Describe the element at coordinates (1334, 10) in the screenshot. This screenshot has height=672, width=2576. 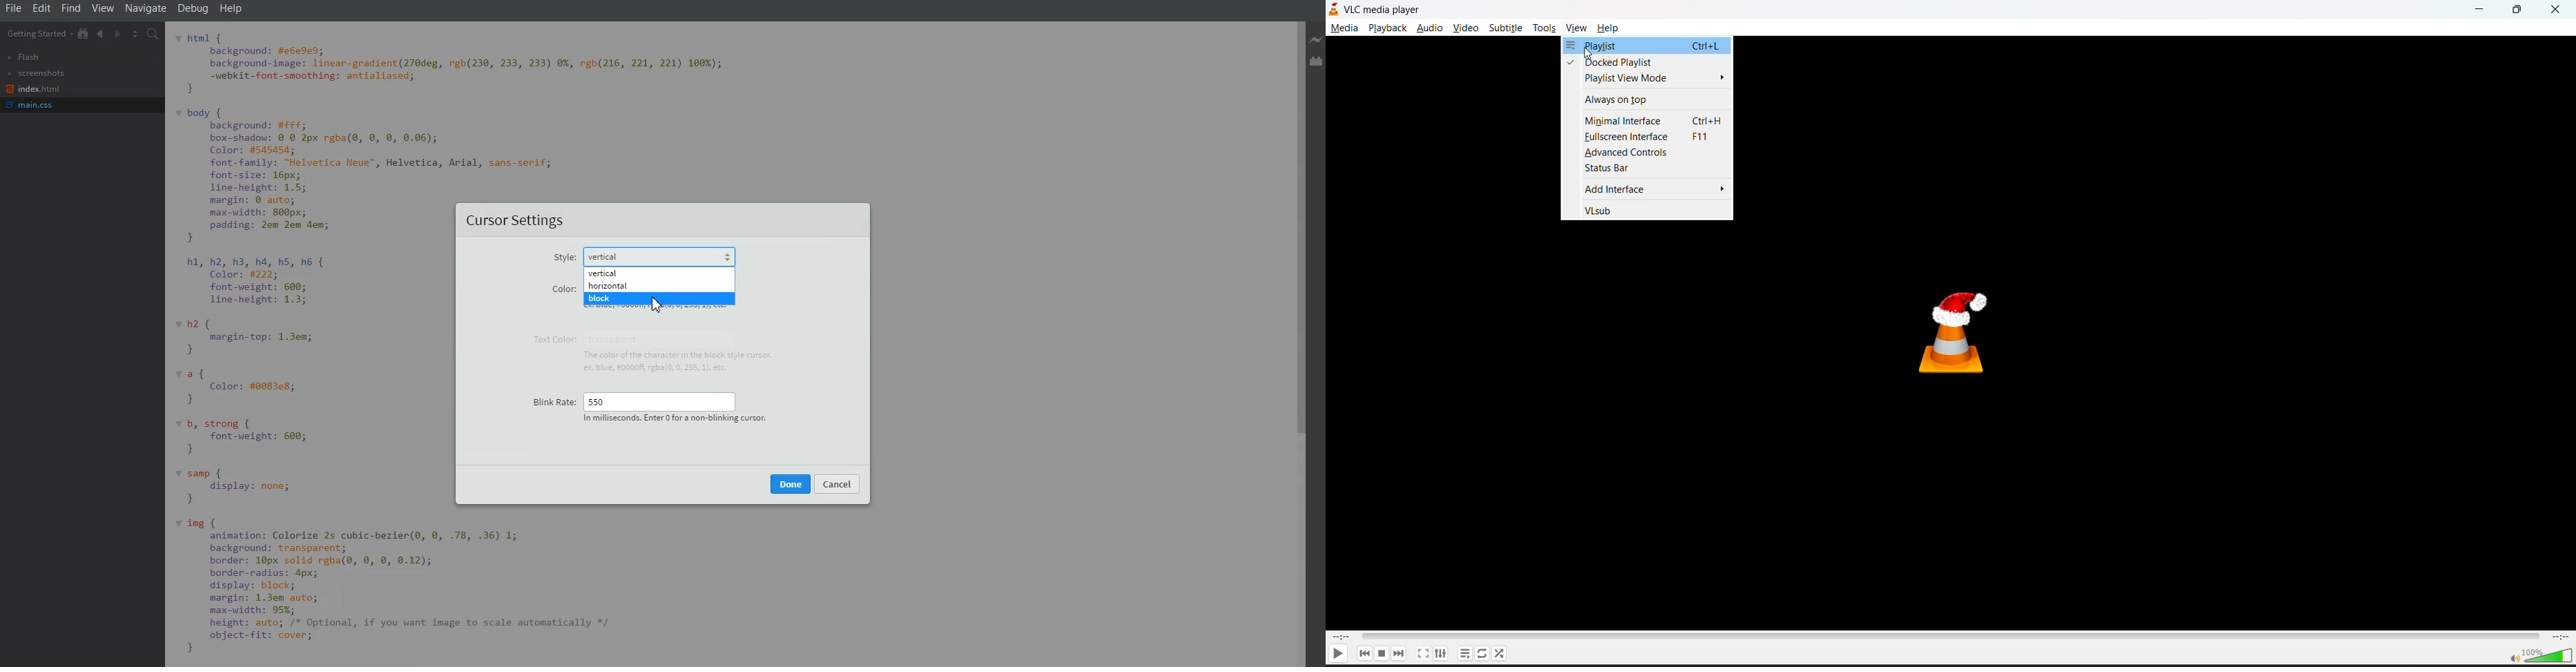
I see `vlc logo` at that location.